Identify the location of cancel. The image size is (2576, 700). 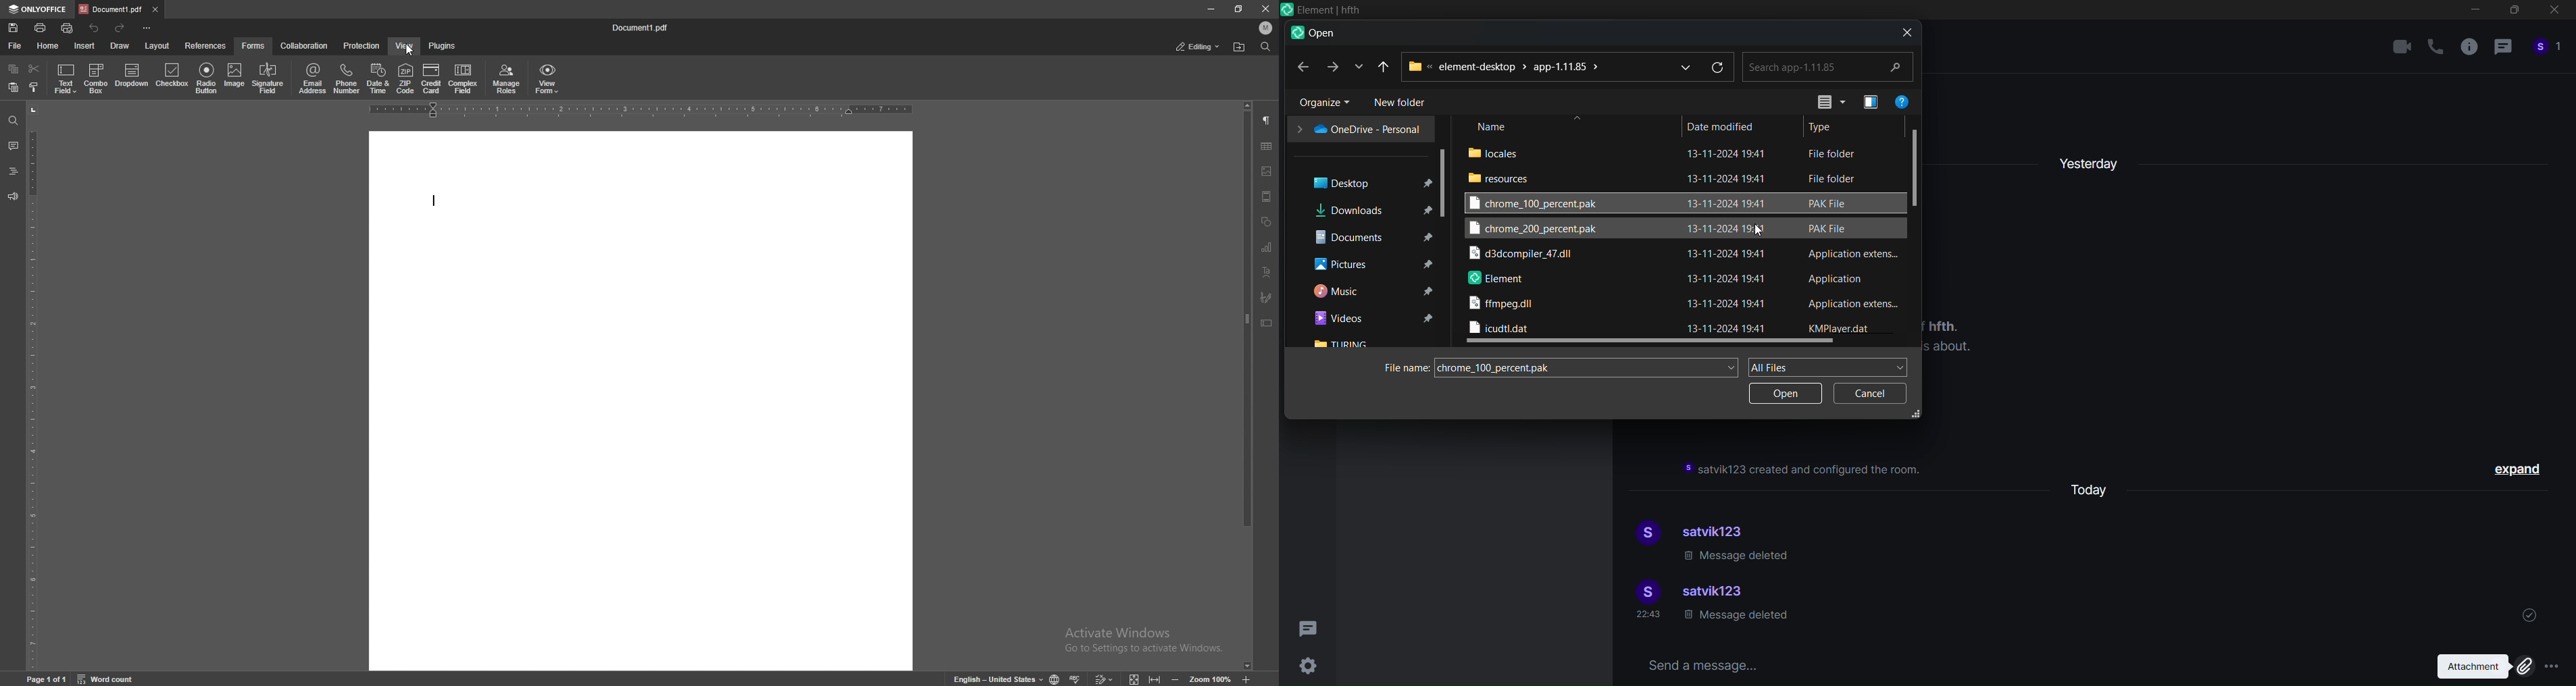
(1867, 394).